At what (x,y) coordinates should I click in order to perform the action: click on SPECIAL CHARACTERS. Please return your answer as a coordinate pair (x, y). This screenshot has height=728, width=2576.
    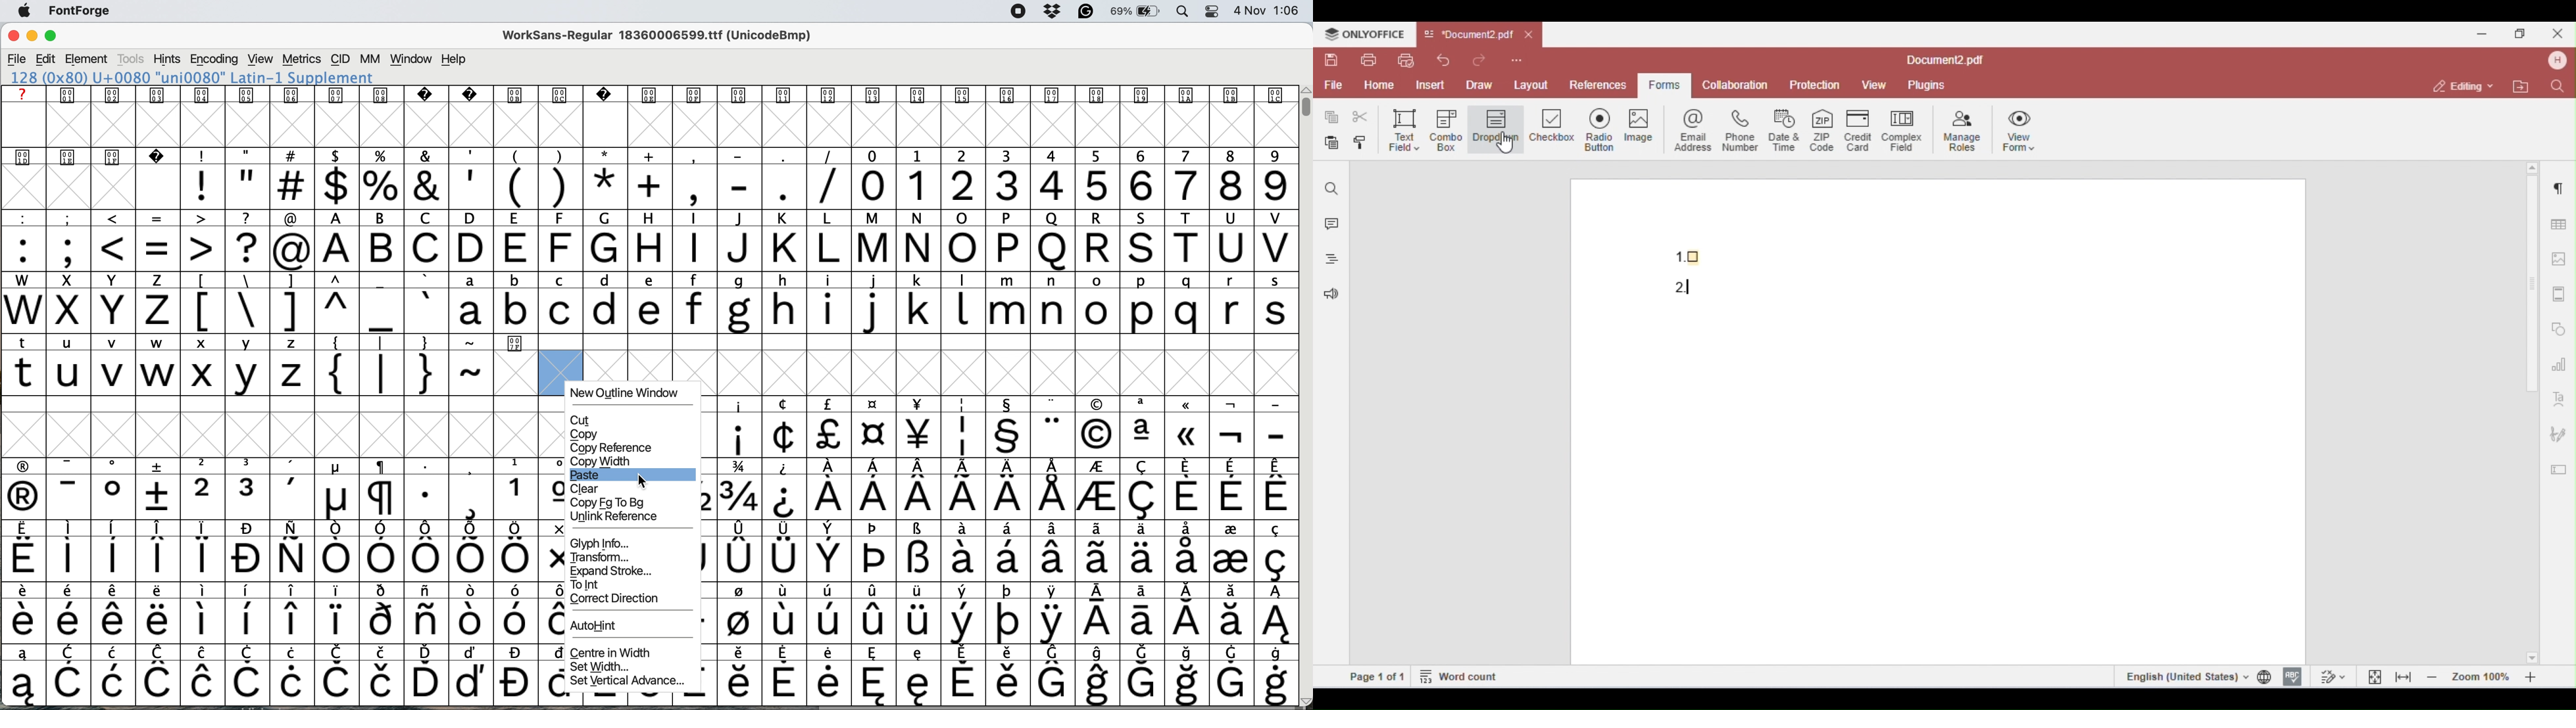
    Looking at the image, I should click on (1004, 402).